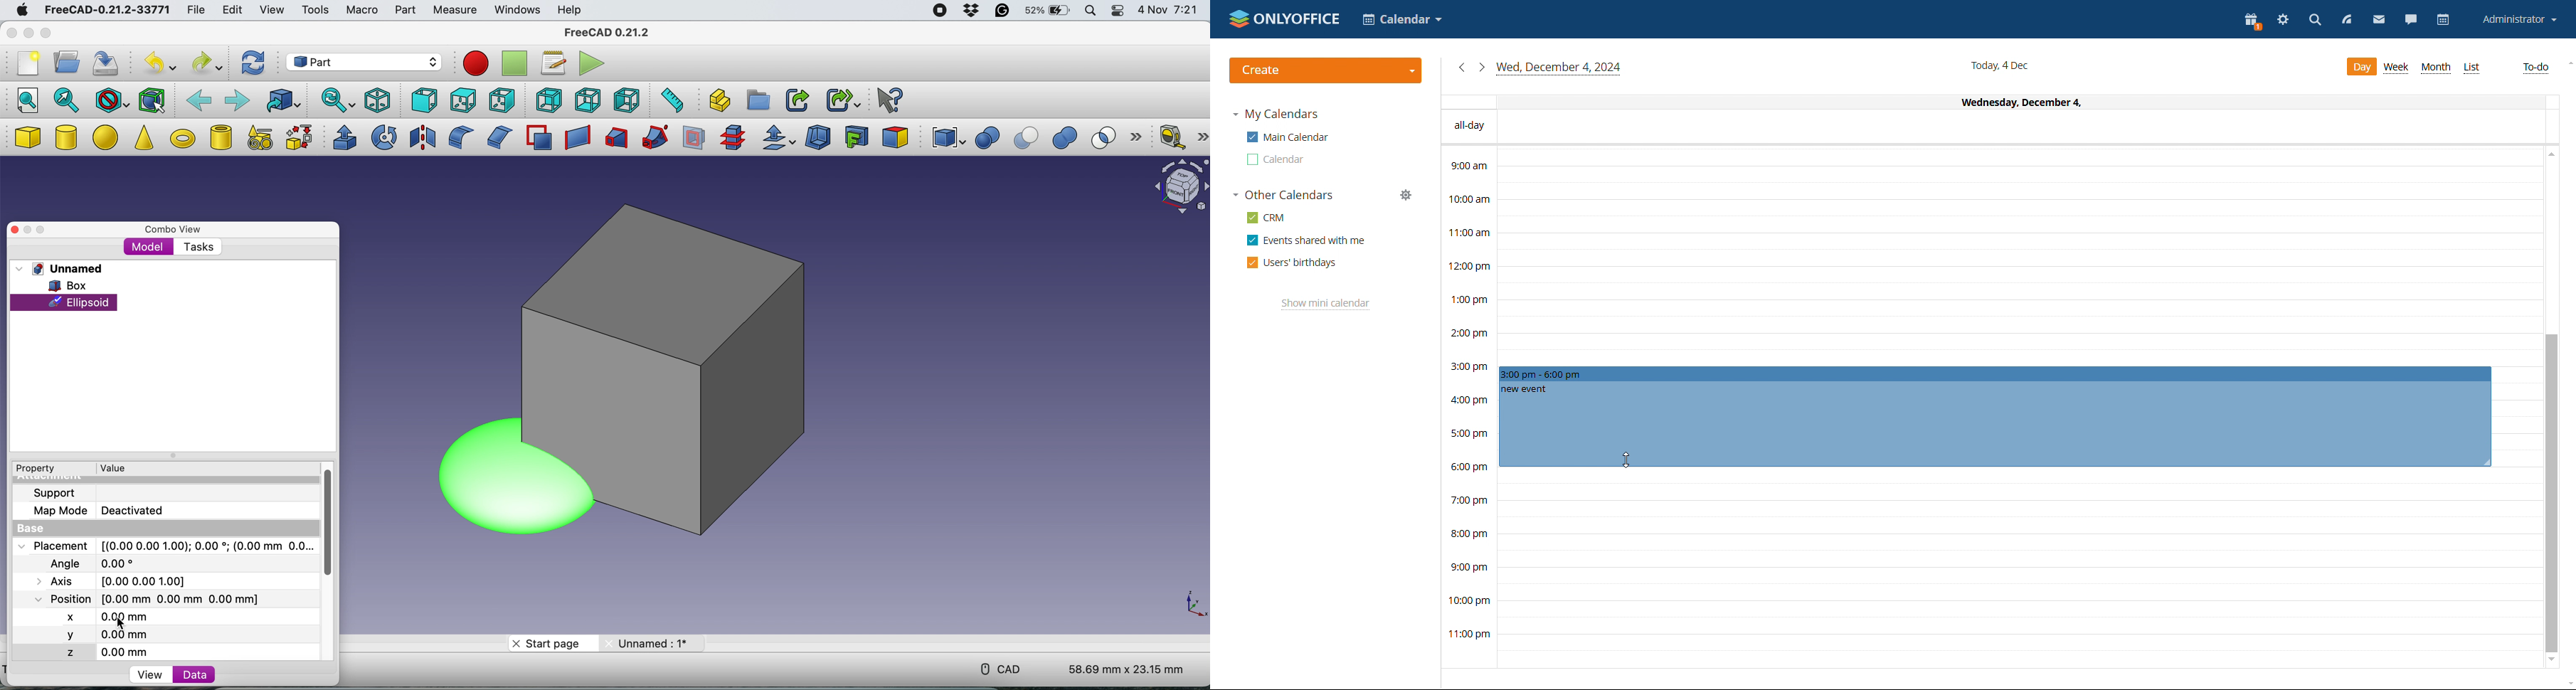 This screenshot has width=2576, height=700. What do you see at coordinates (362, 11) in the screenshot?
I see `macro` at bounding box center [362, 11].